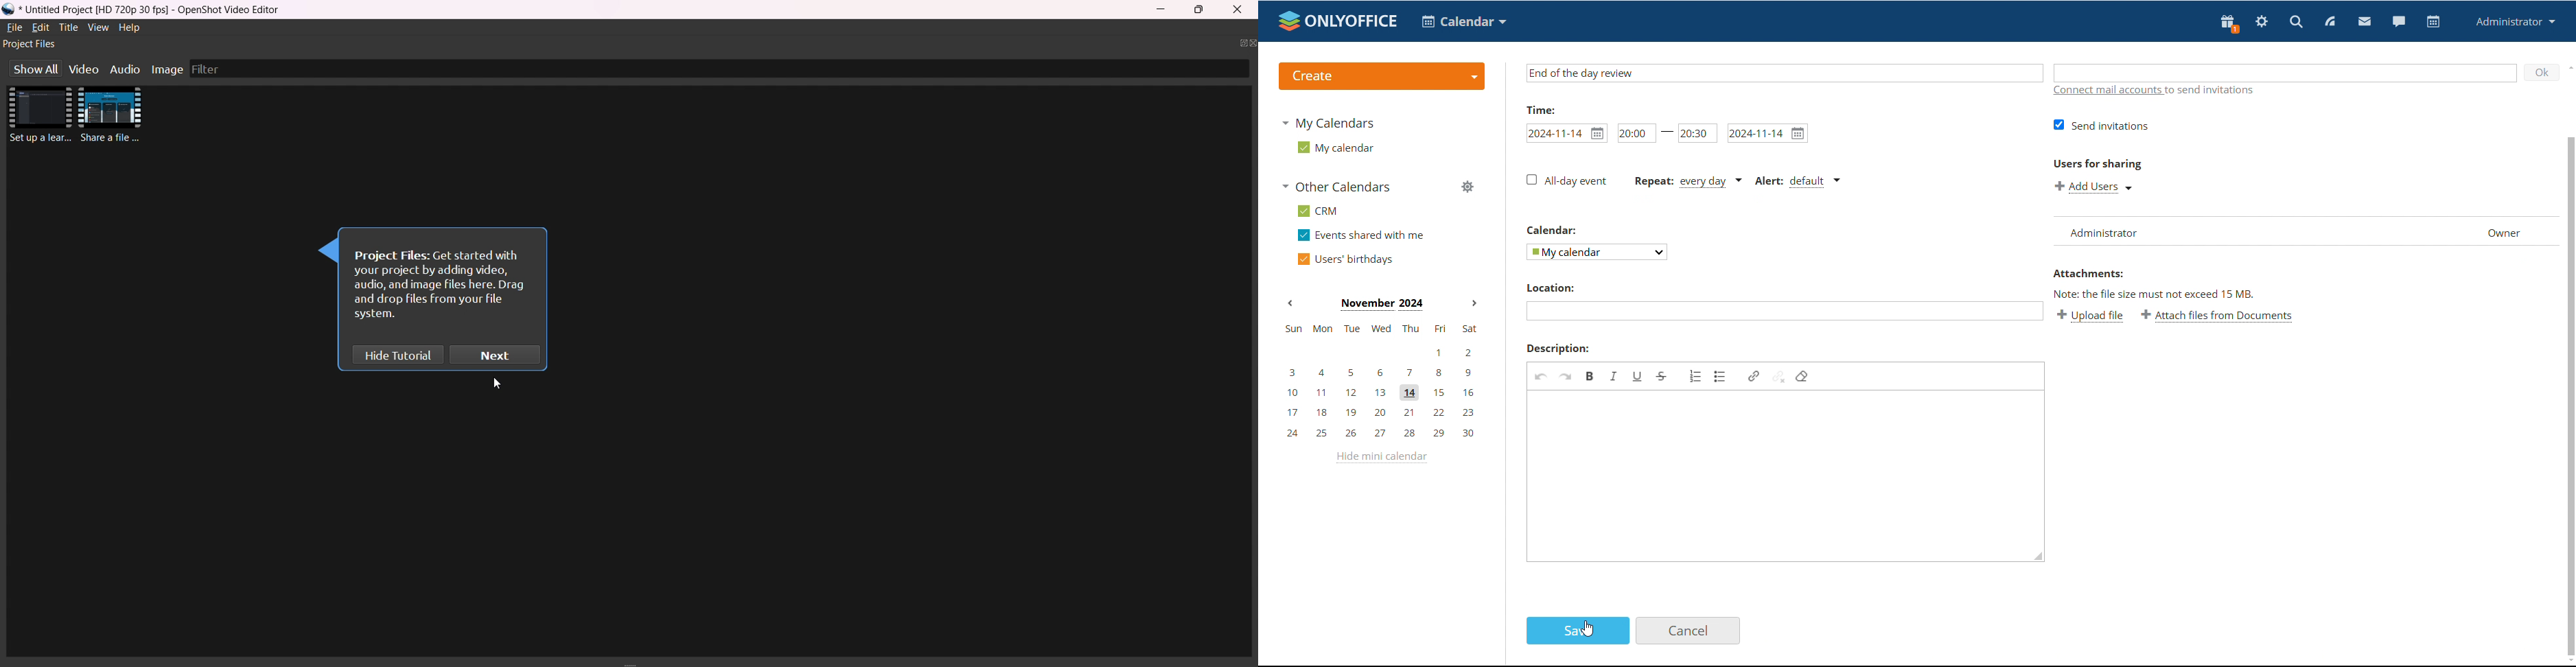  Describe the element at coordinates (1474, 304) in the screenshot. I see `next month` at that location.